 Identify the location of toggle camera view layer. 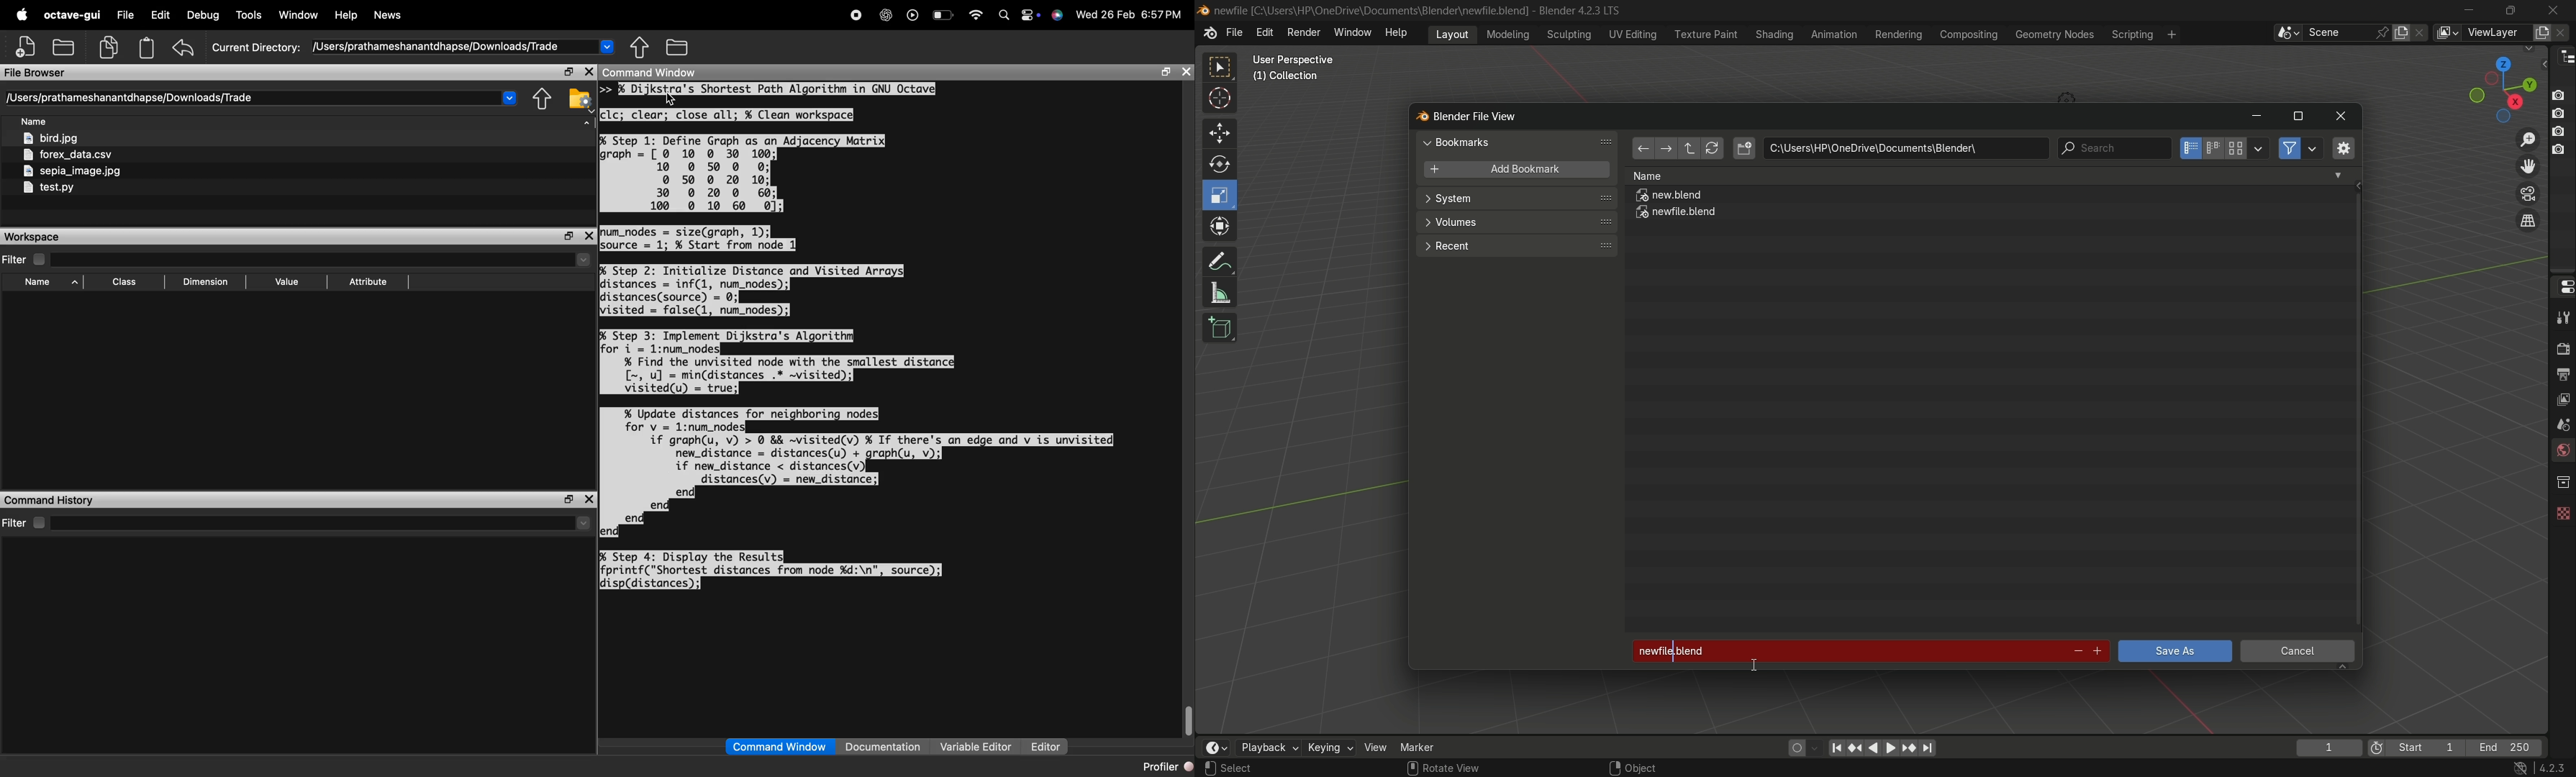
(2528, 192).